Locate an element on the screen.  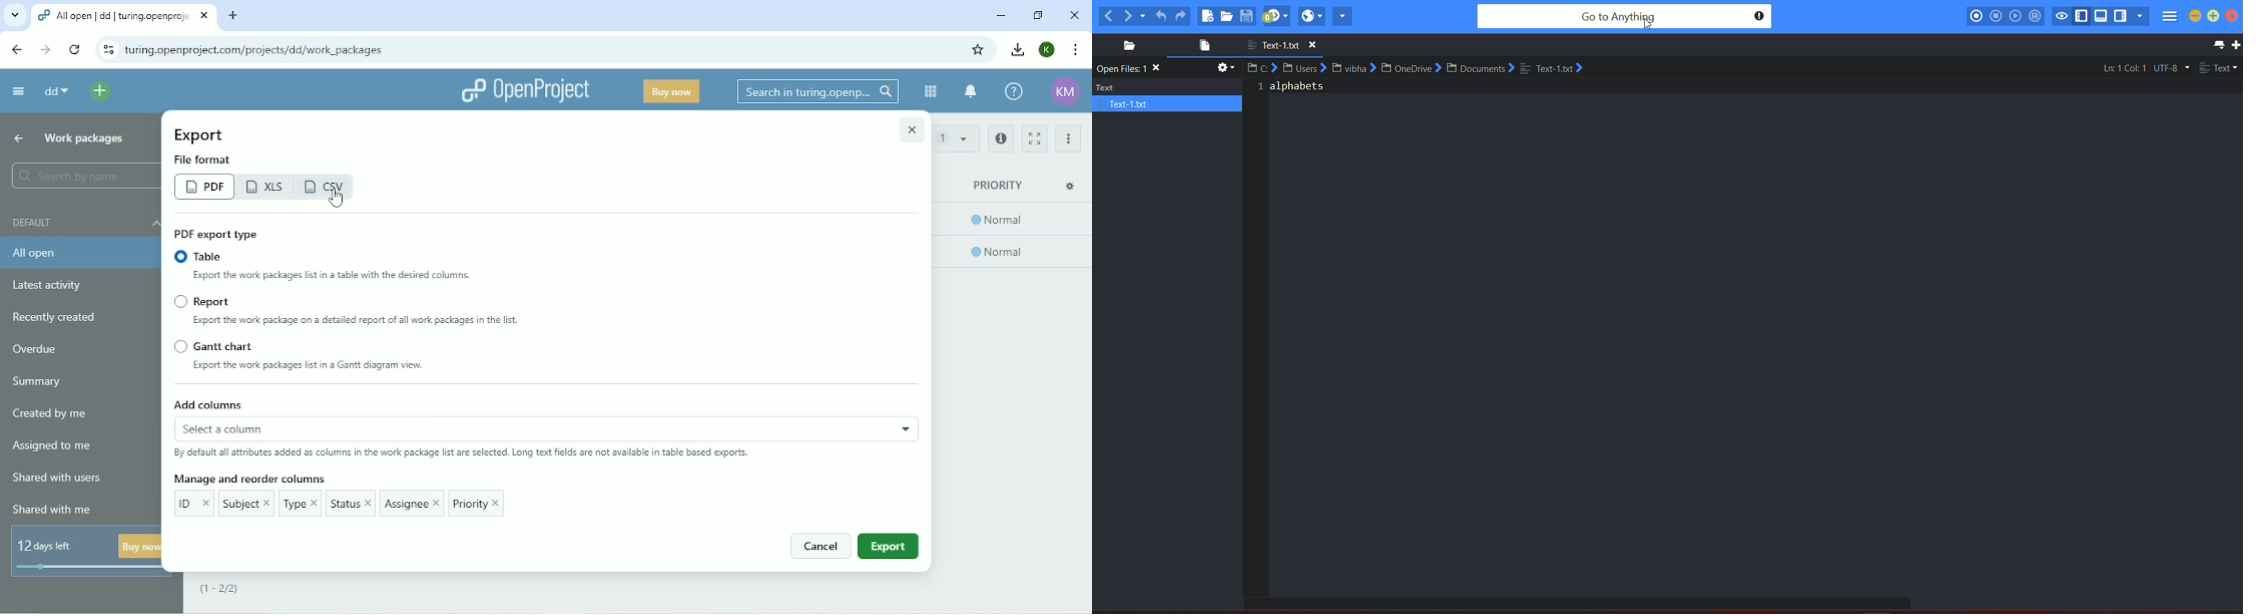
text is located at coordinates (1132, 69).